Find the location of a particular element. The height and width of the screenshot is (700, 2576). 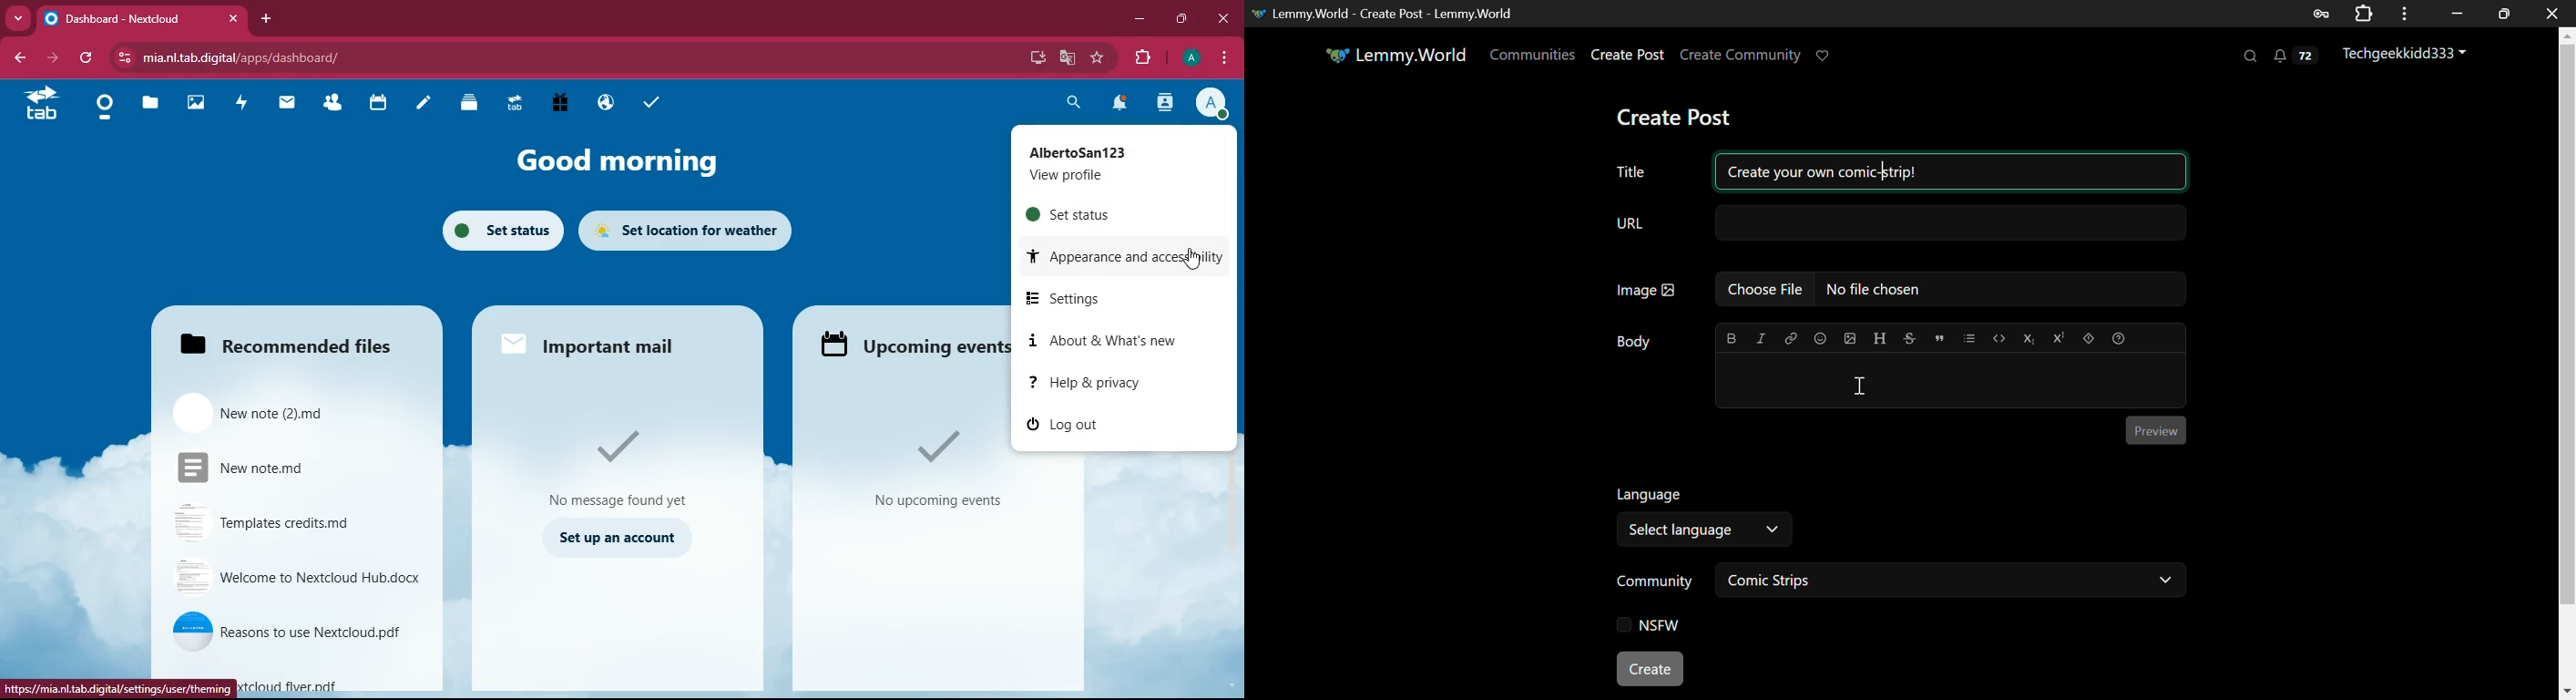

Search is located at coordinates (2249, 56).